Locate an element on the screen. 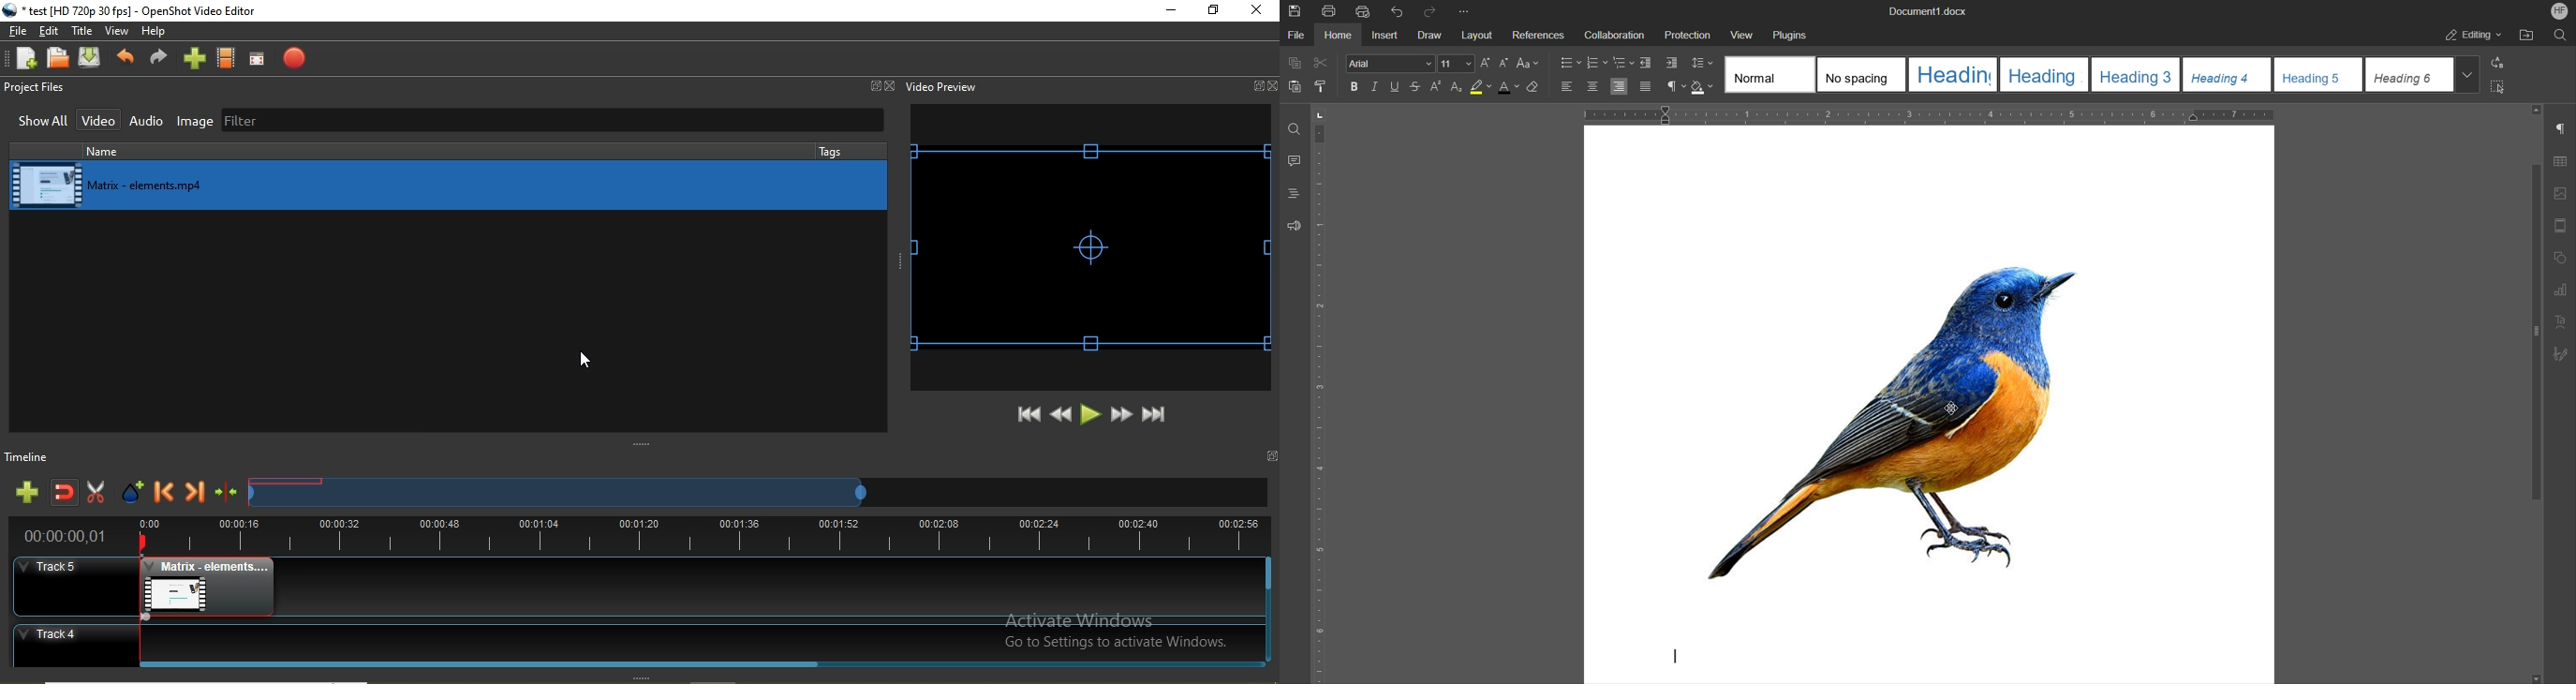  View is located at coordinates (1735, 32).